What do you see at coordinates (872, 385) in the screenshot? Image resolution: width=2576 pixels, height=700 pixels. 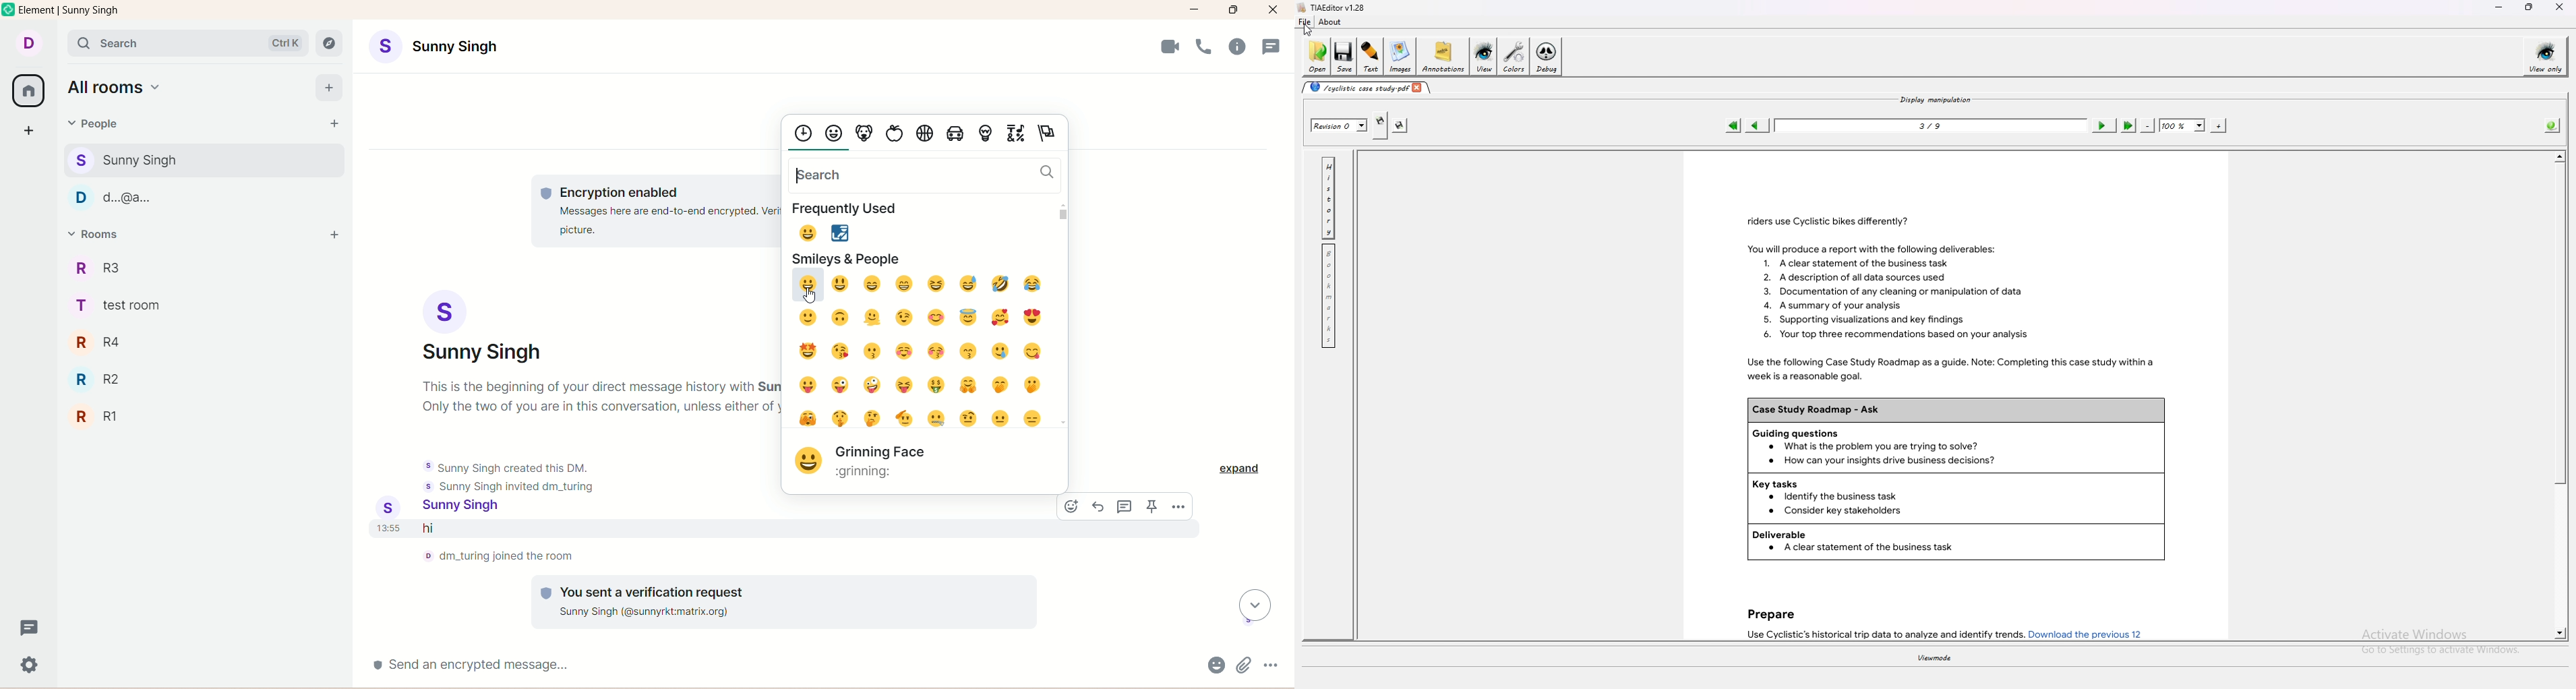 I see `Zany face` at bounding box center [872, 385].